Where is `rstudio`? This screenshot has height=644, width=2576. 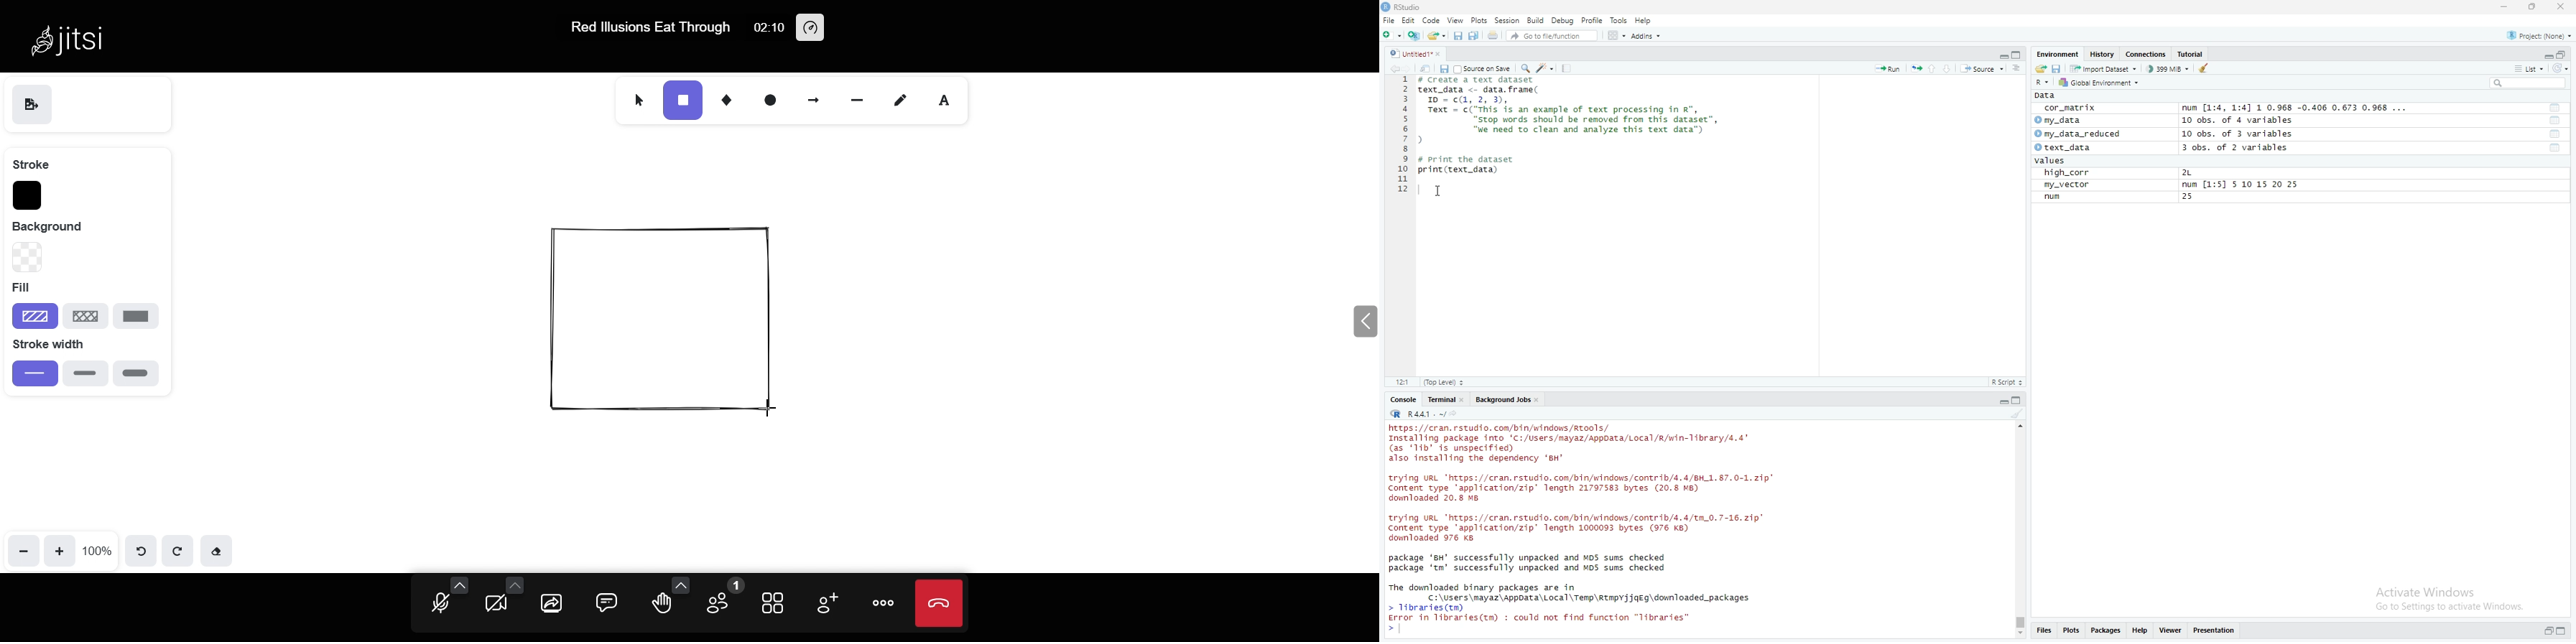
rstudio is located at coordinates (1402, 8).